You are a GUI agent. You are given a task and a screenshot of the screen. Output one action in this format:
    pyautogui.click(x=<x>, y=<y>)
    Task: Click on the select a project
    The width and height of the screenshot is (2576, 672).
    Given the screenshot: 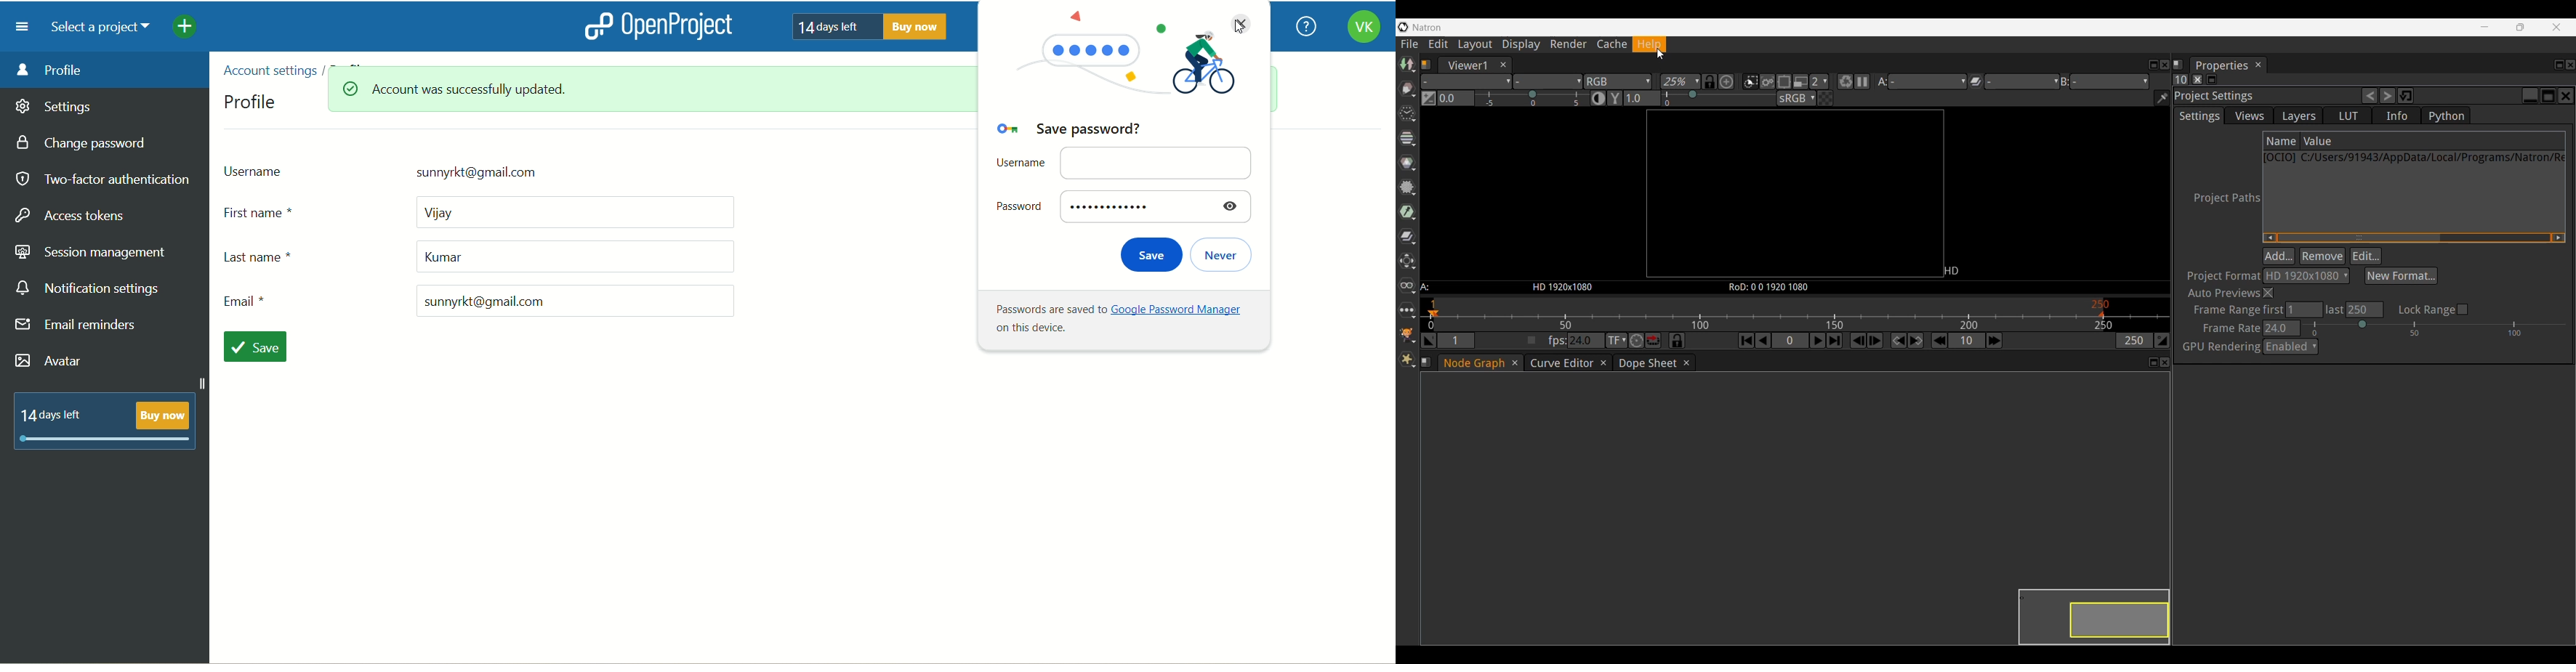 What is the action you would take?
    pyautogui.click(x=106, y=29)
    